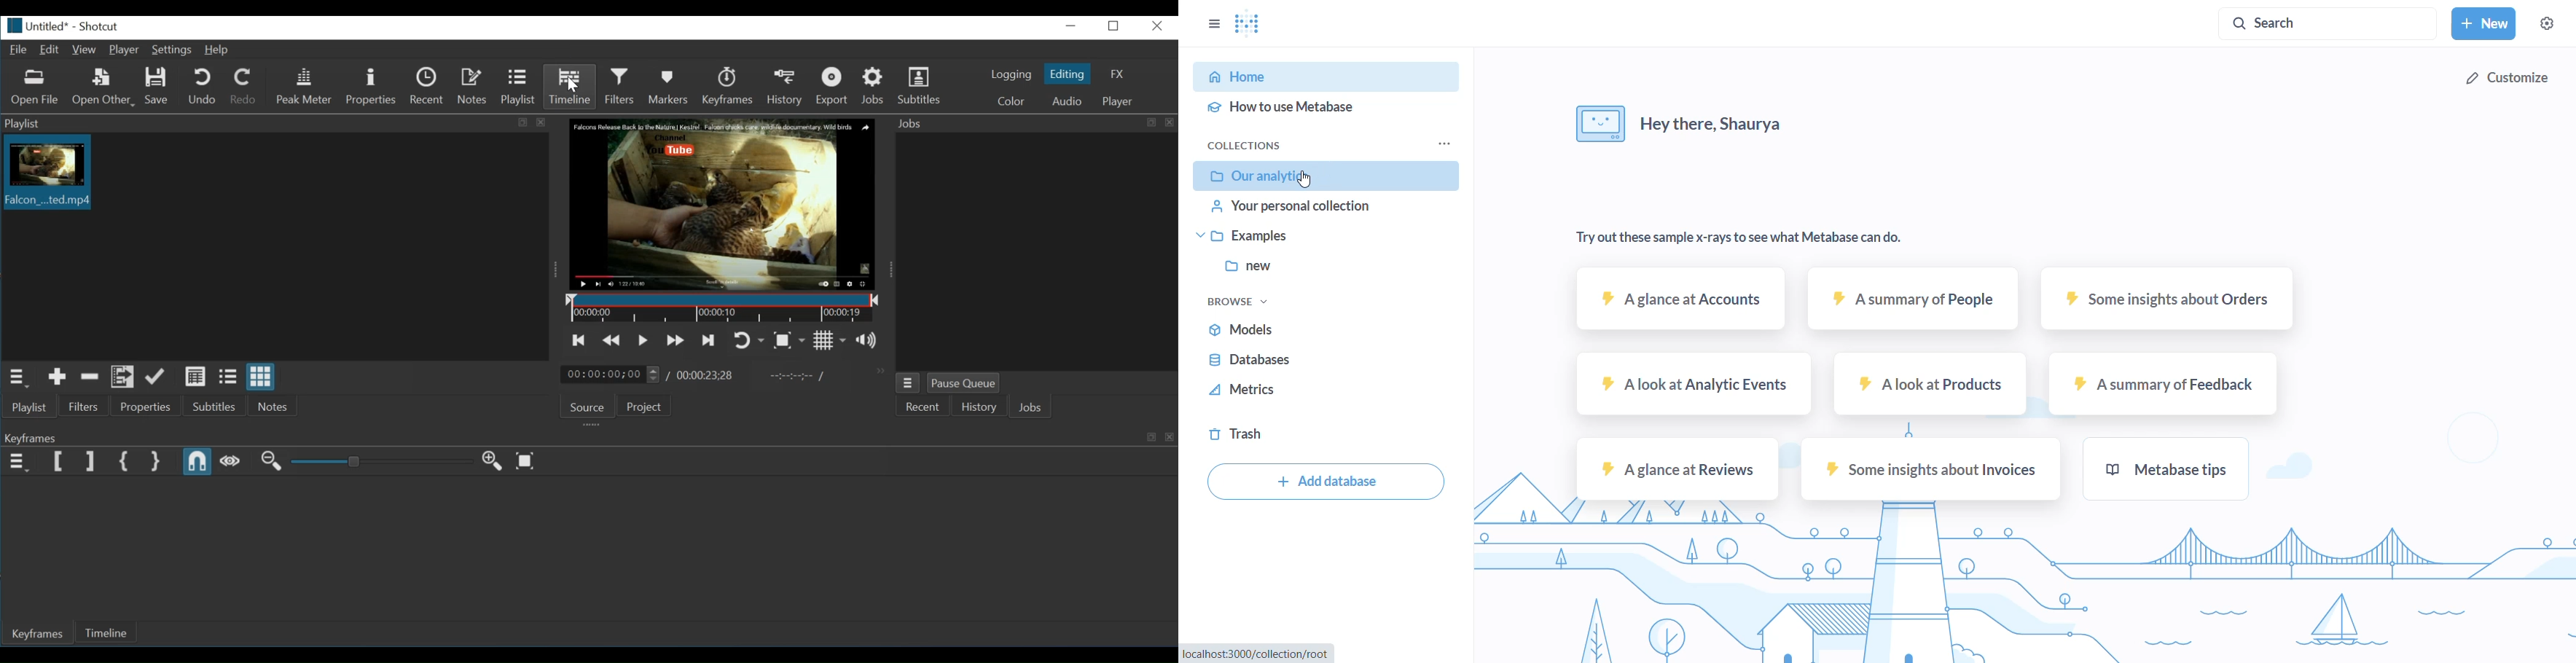 The image size is (2576, 672). What do you see at coordinates (91, 460) in the screenshot?
I see `Set Filter last` at bounding box center [91, 460].